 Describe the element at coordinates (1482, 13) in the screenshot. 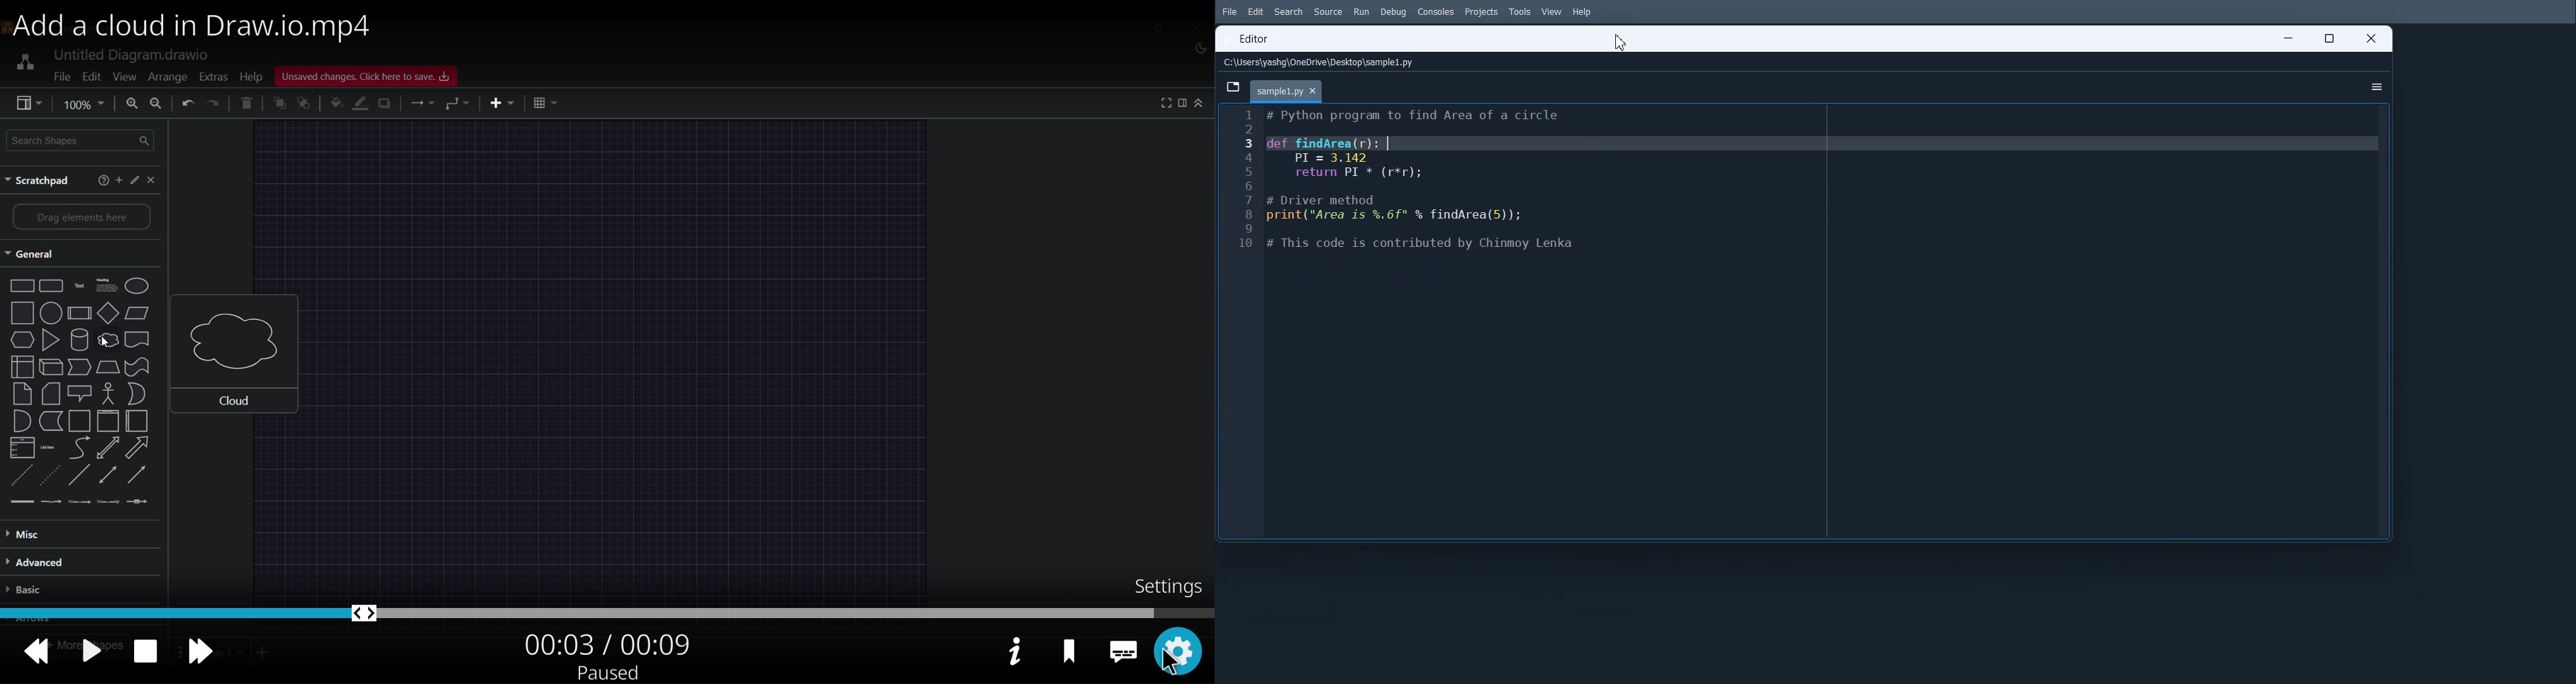

I see `Projects` at that location.